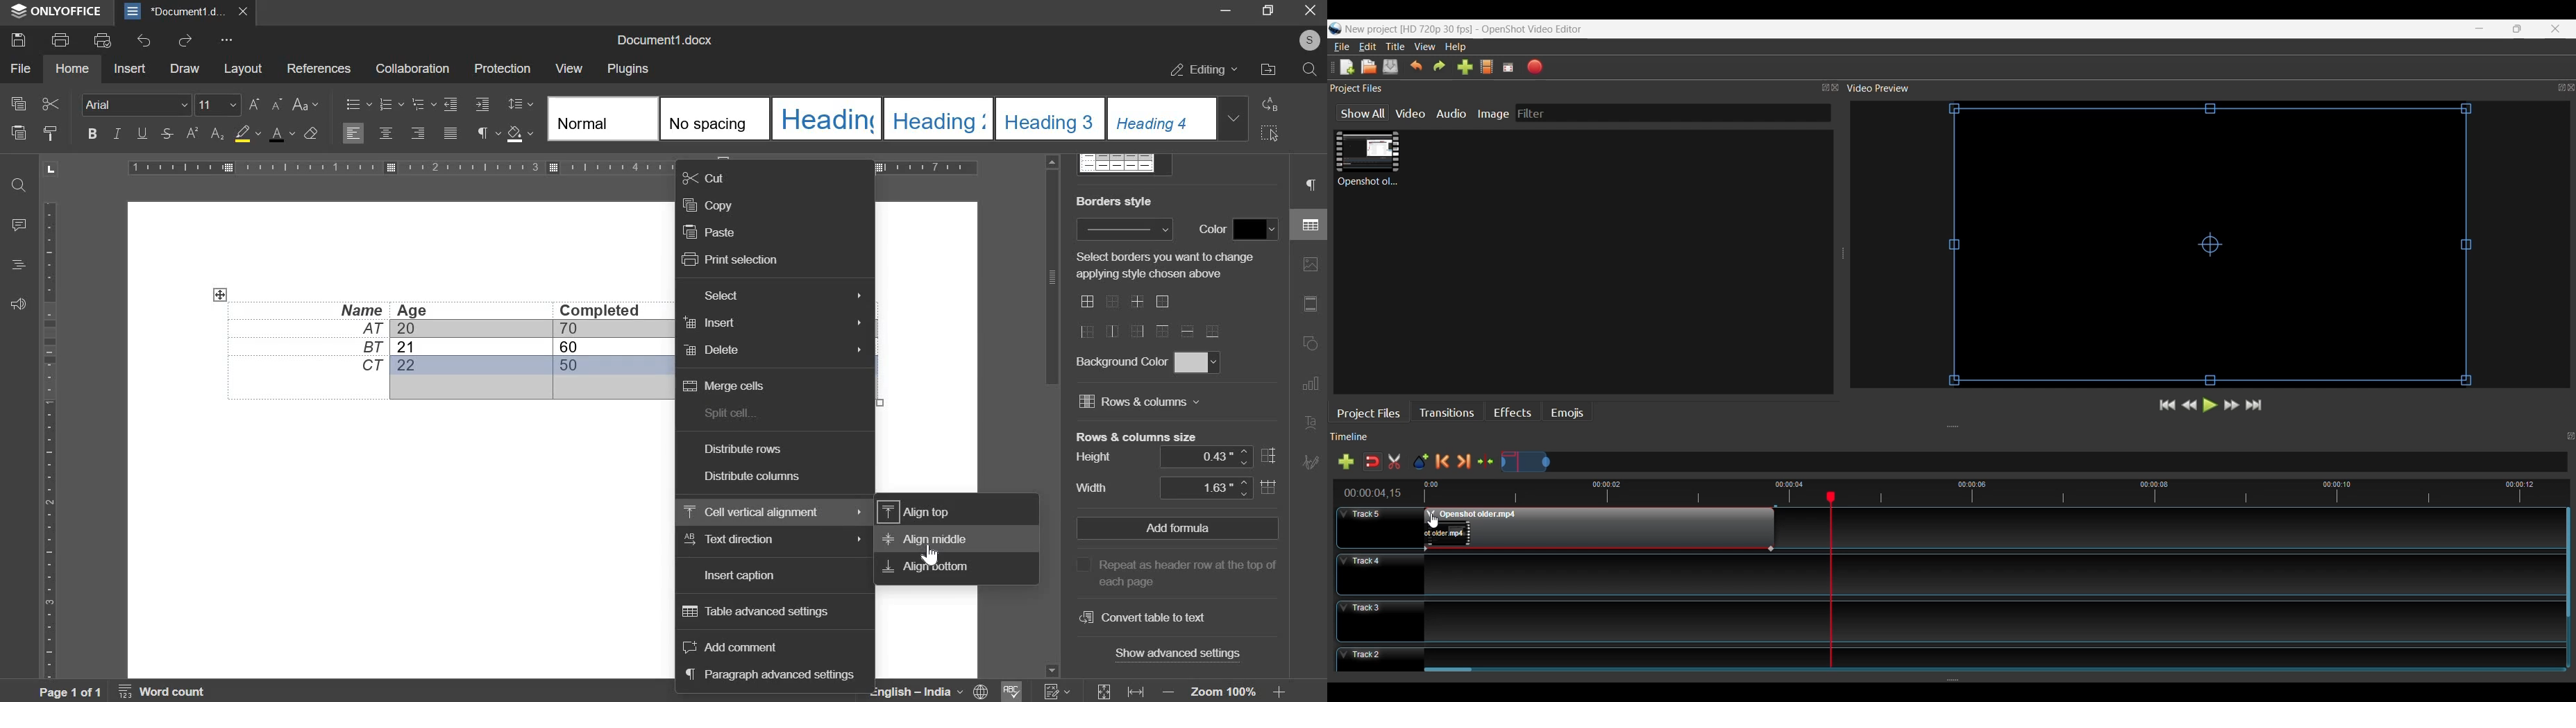 The height and width of the screenshot is (728, 2576). I want to click on file, so click(19, 68).